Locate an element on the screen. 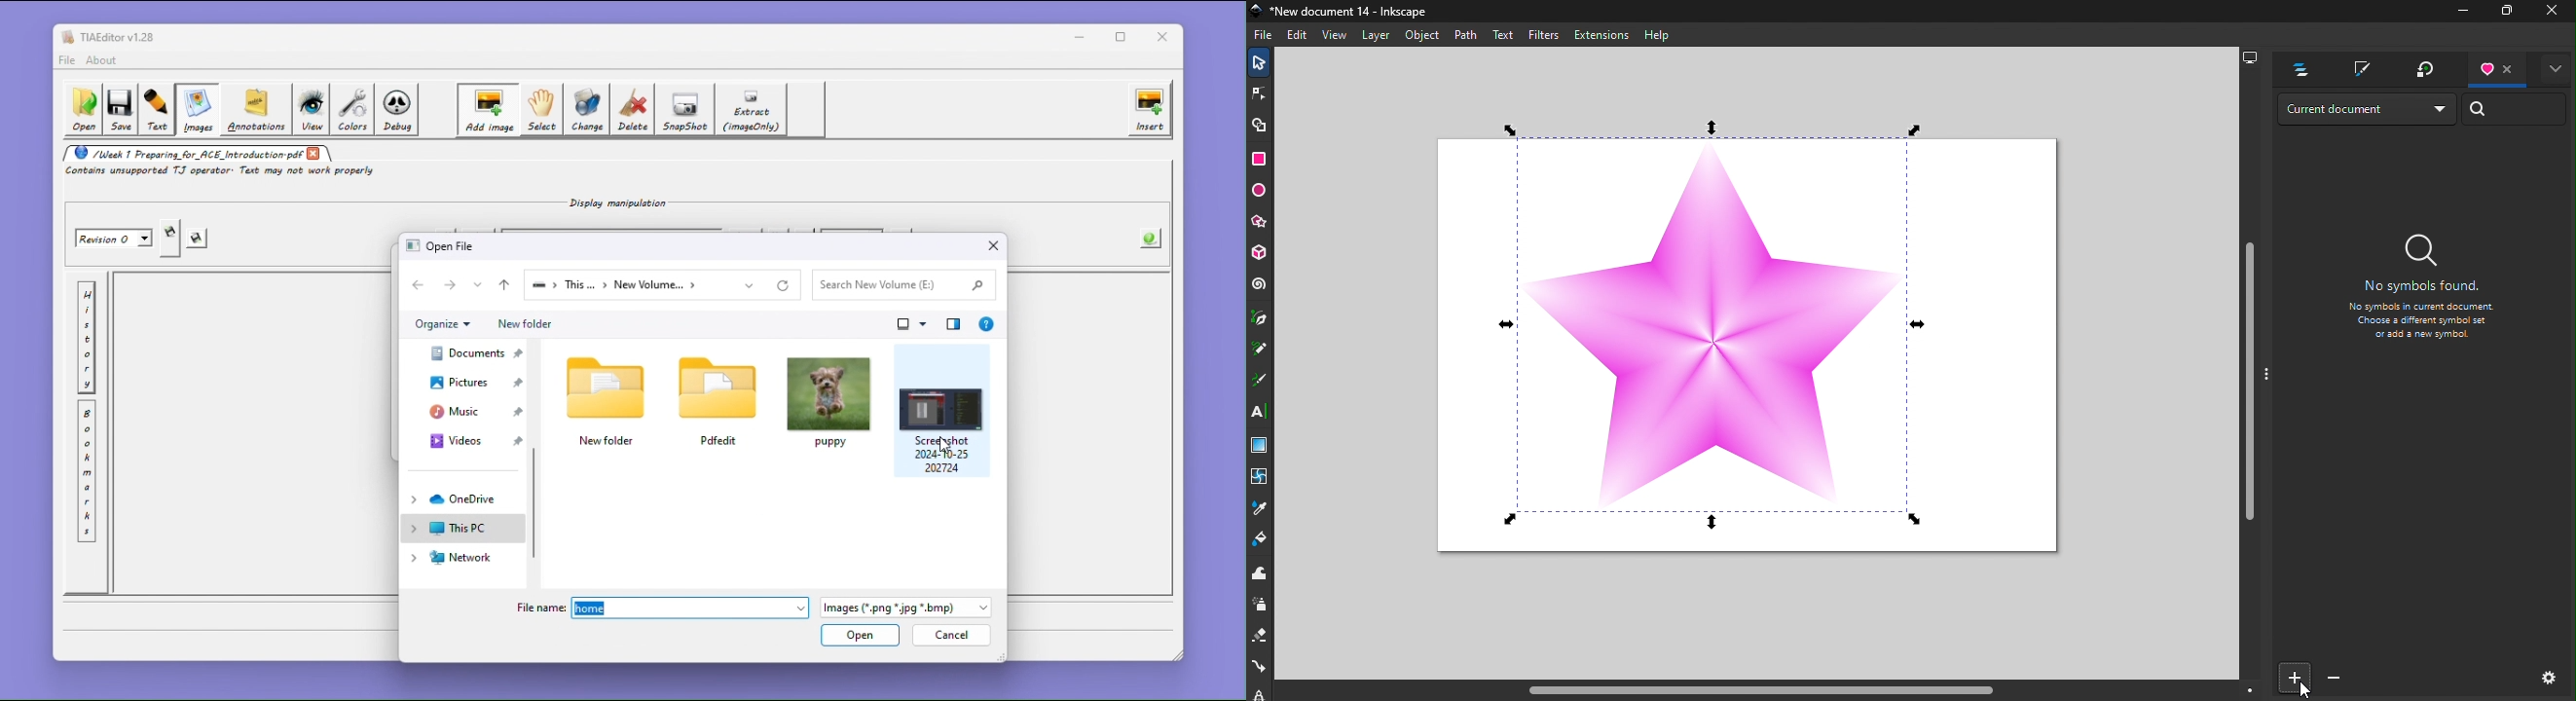 This screenshot has width=2576, height=728. Fill and stroke is located at coordinates (2359, 71).